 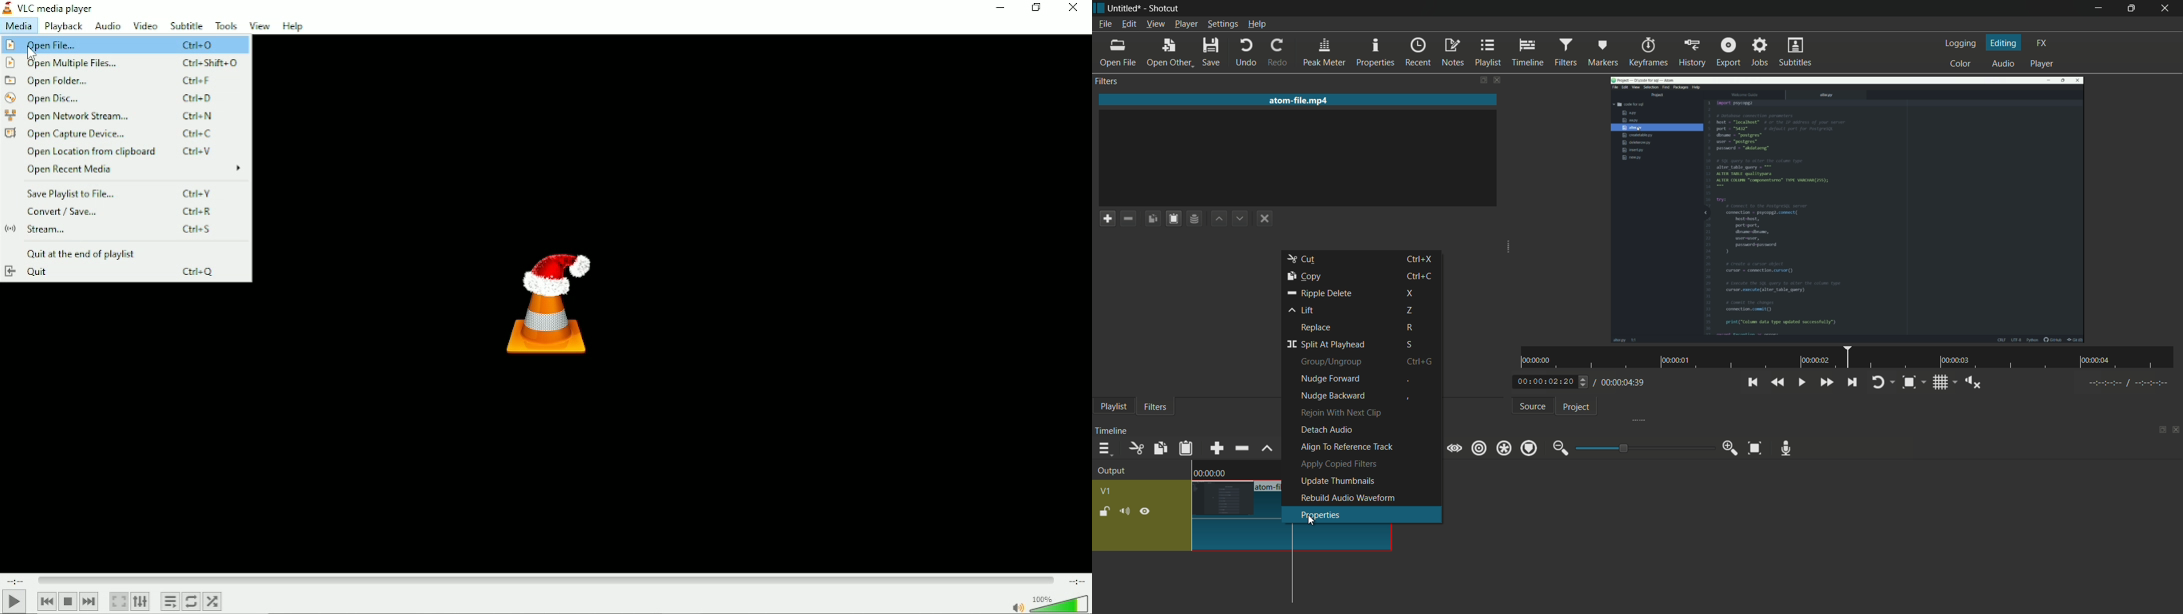 What do you see at coordinates (1732, 447) in the screenshot?
I see `zoom in` at bounding box center [1732, 447].